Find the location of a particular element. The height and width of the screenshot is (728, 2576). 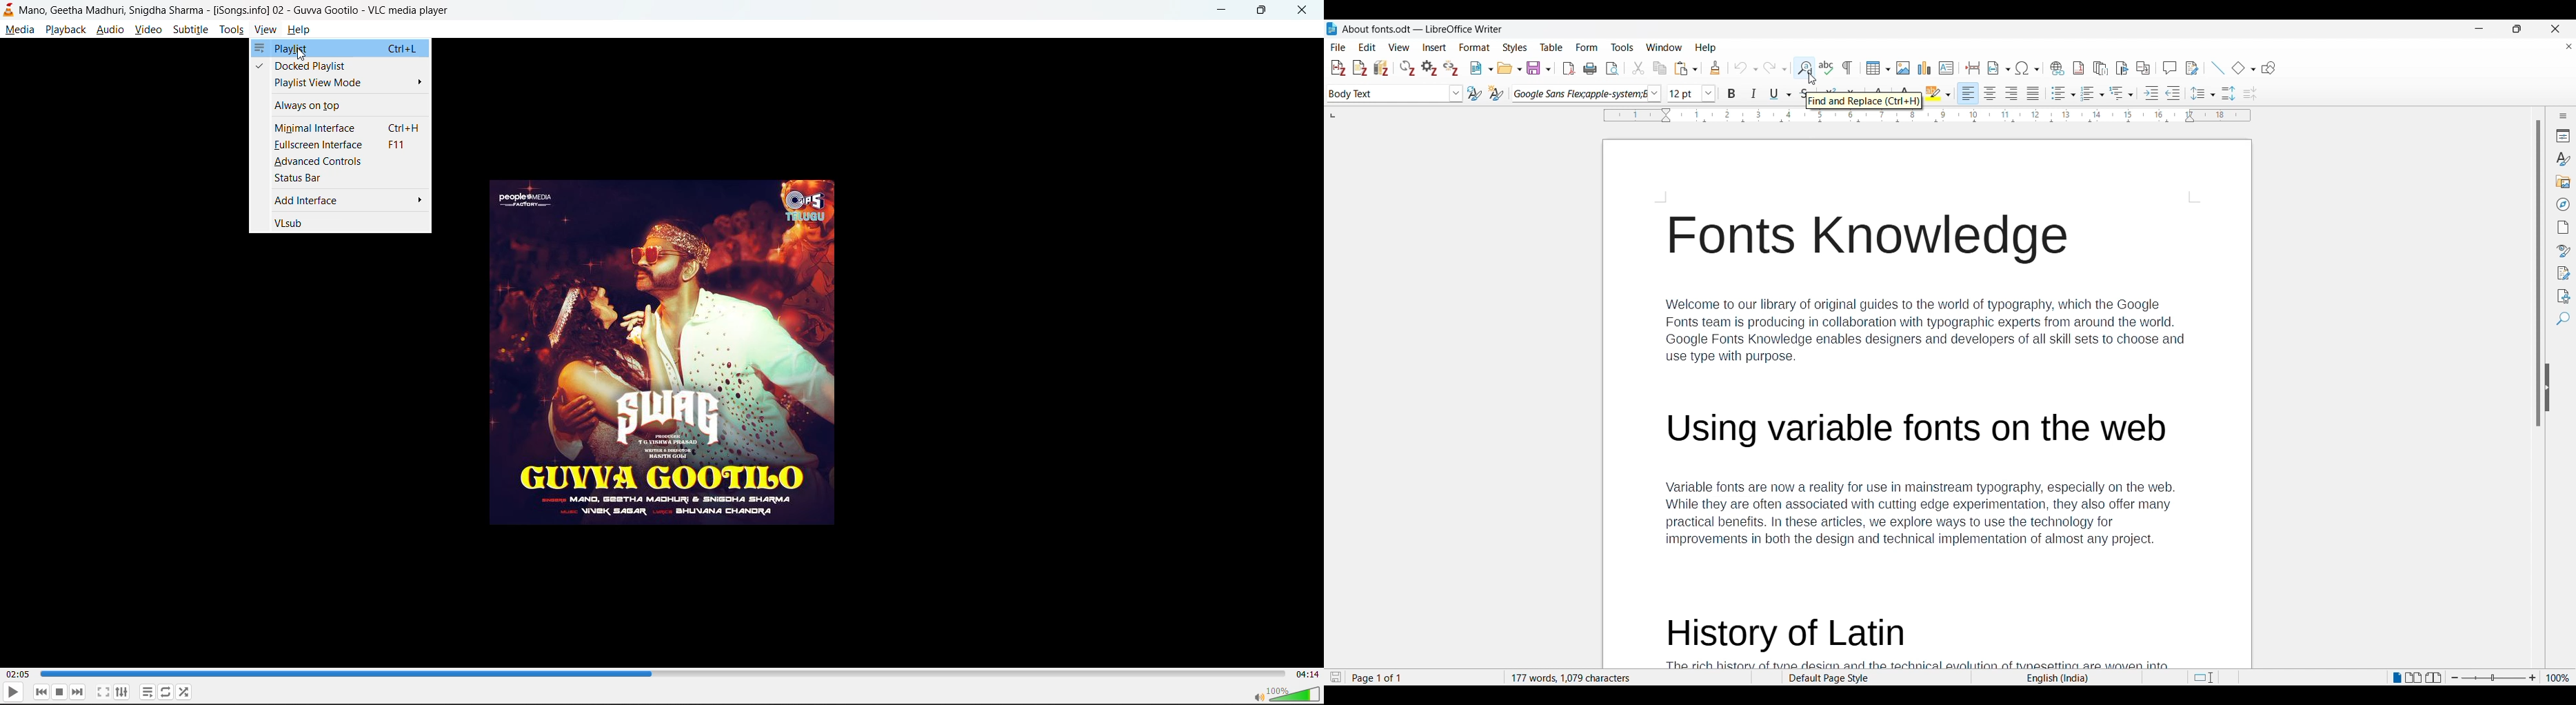

Toggle ordered list options is located at coordinates (2093, 94).